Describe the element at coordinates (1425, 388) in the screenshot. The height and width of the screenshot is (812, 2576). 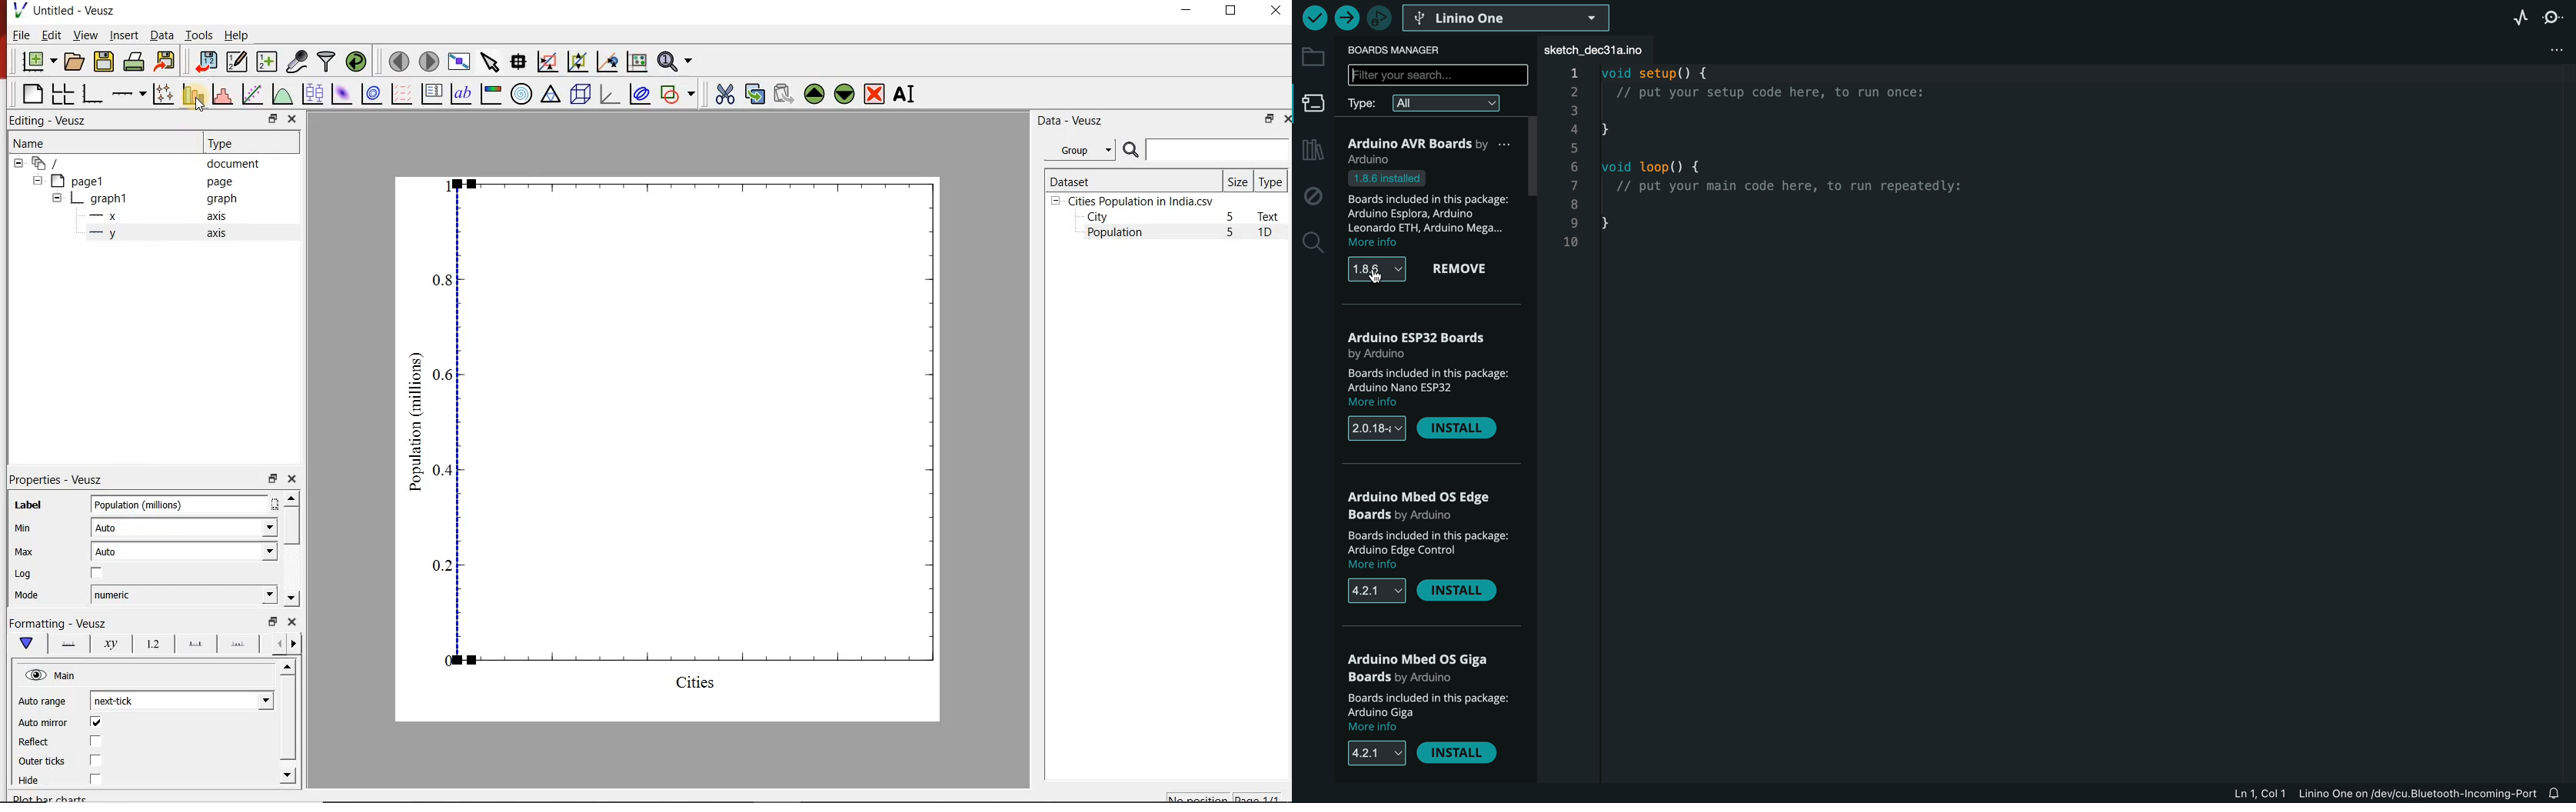
I see `description` at that location.